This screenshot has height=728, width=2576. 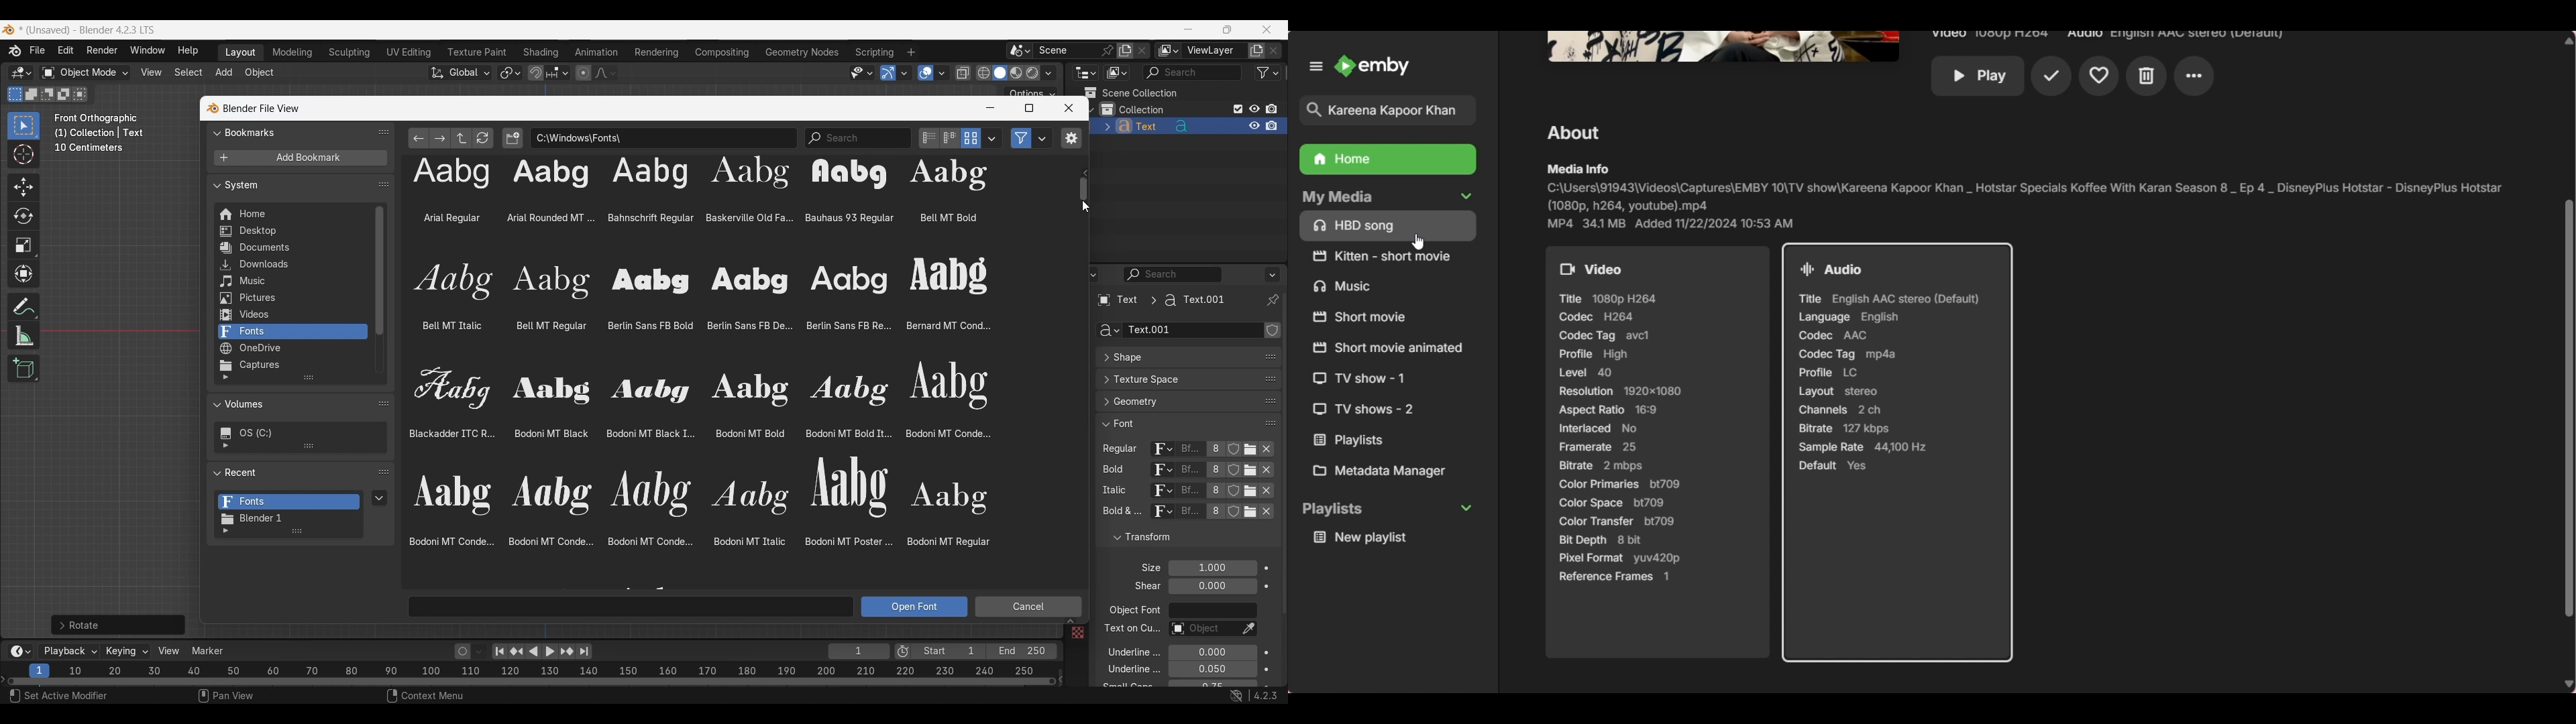 What do you see at coordinates (1244, 491) in the screenshot?
I see `nlink respective attribute` at bounding box center [1244, 491].